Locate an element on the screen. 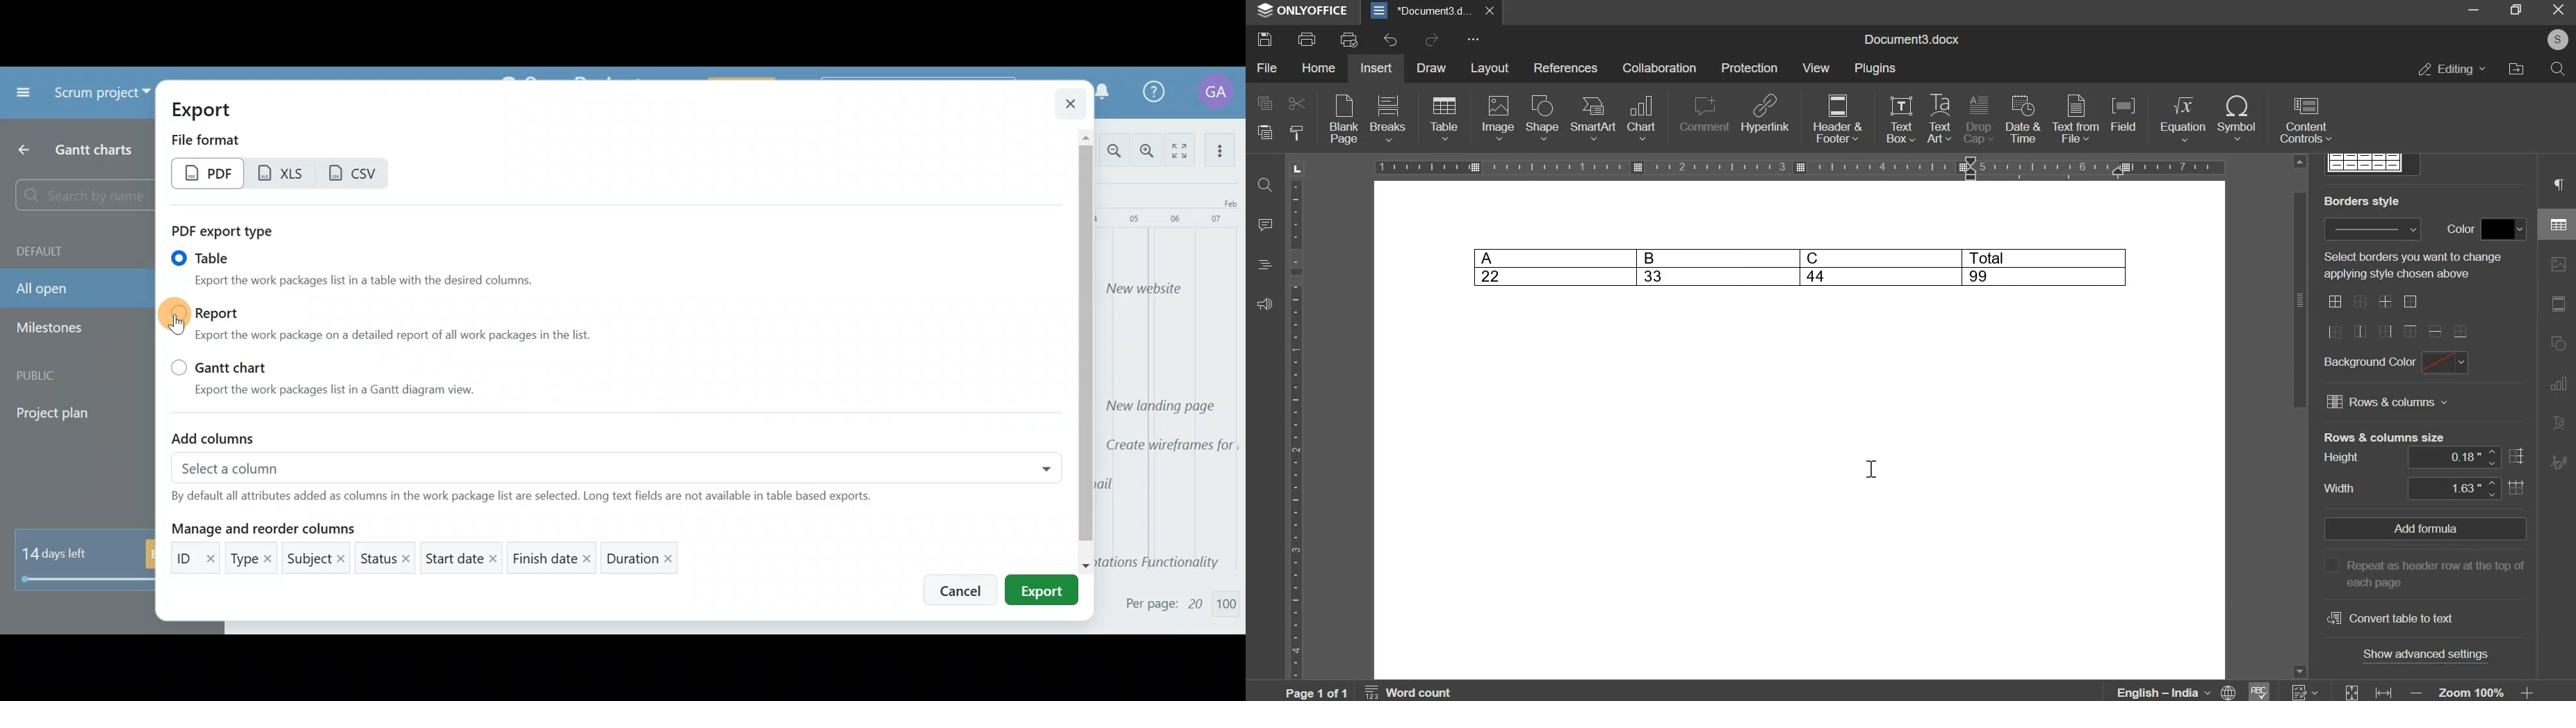 This screenshot has width=2576, height=728. customize quick access is located at coordinates (1472, 40).